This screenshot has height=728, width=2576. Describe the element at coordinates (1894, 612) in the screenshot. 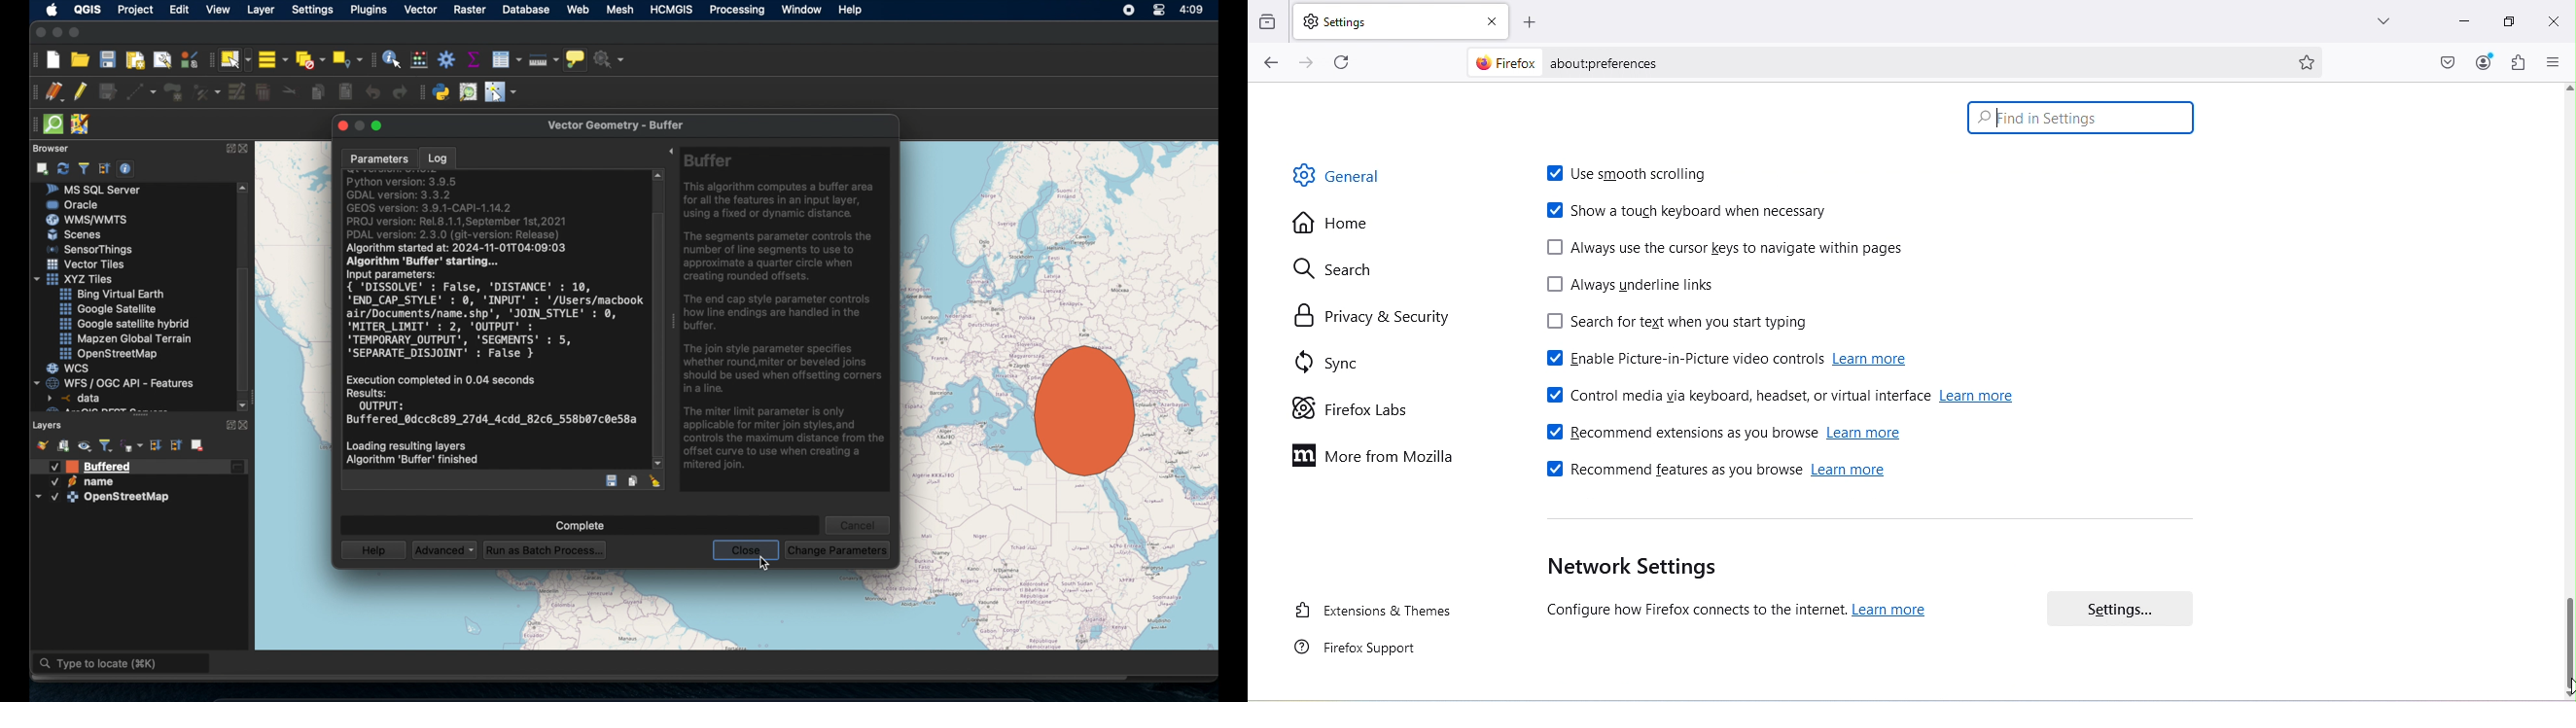

I see `learn more` at that location.